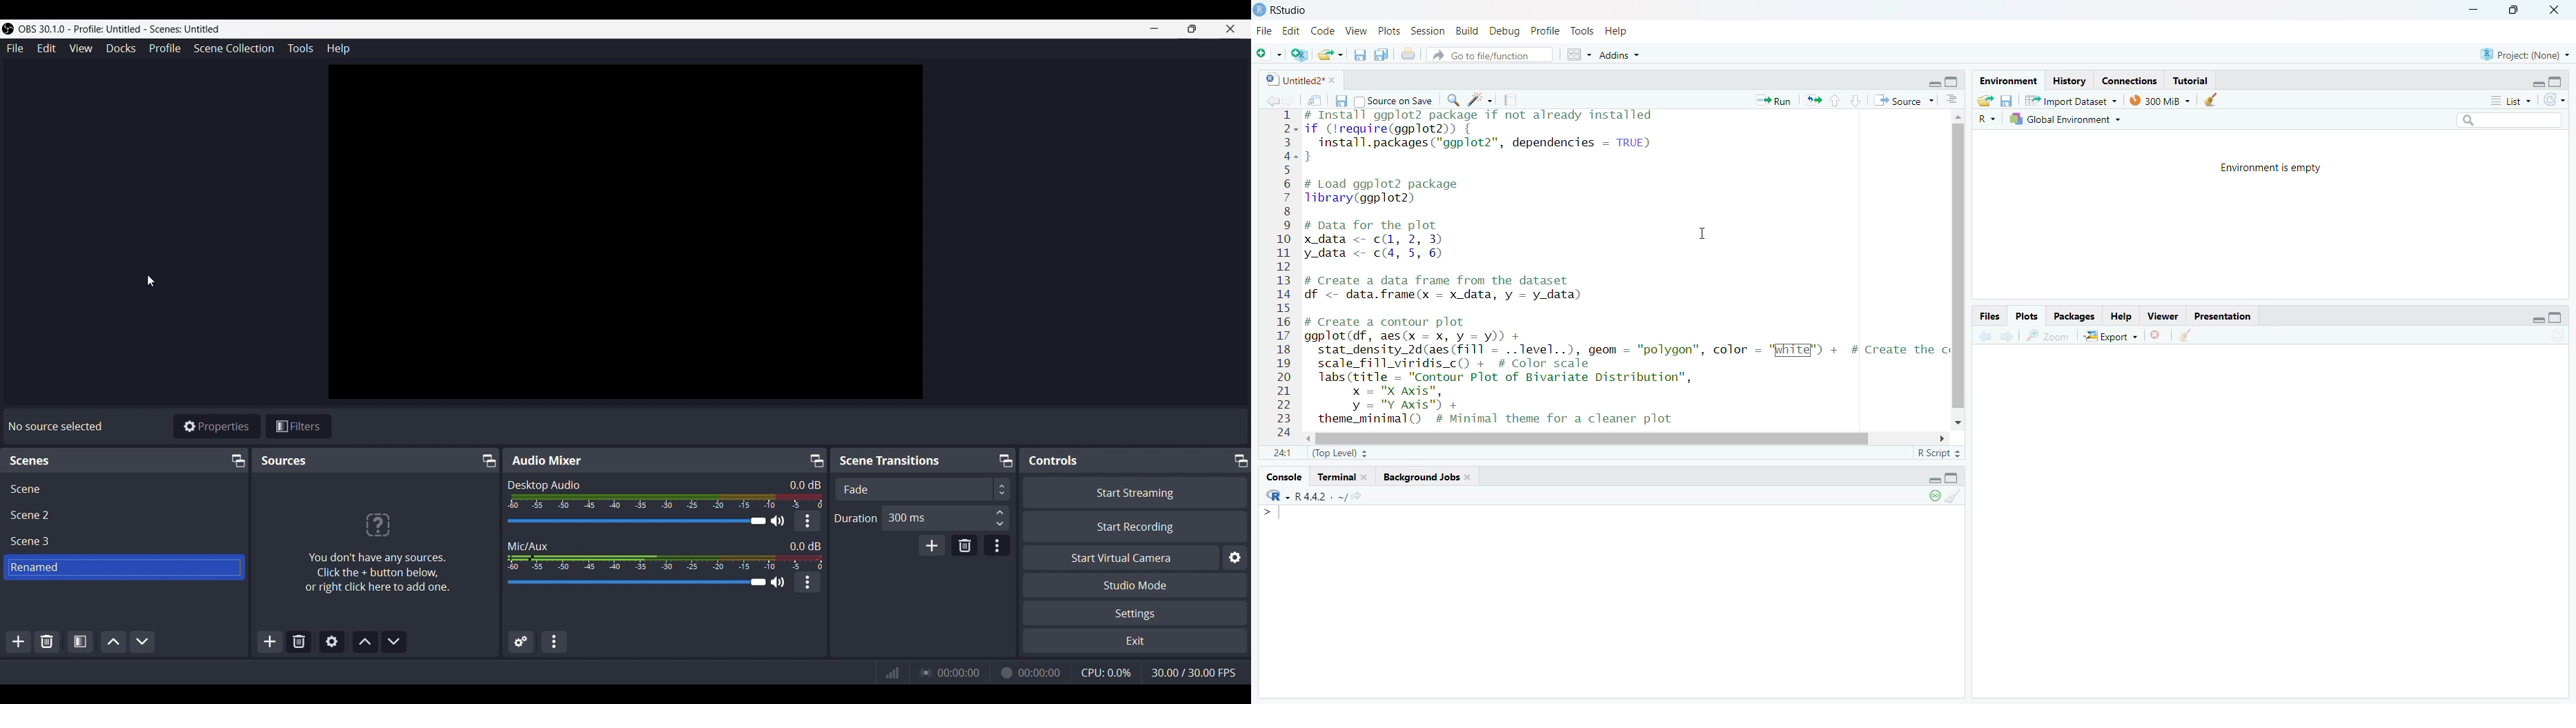 The height and width of the screenshot is (728, 2576). Describe the element at coordinates (1267, 54) in the screenshot. I see `new file` at that location.